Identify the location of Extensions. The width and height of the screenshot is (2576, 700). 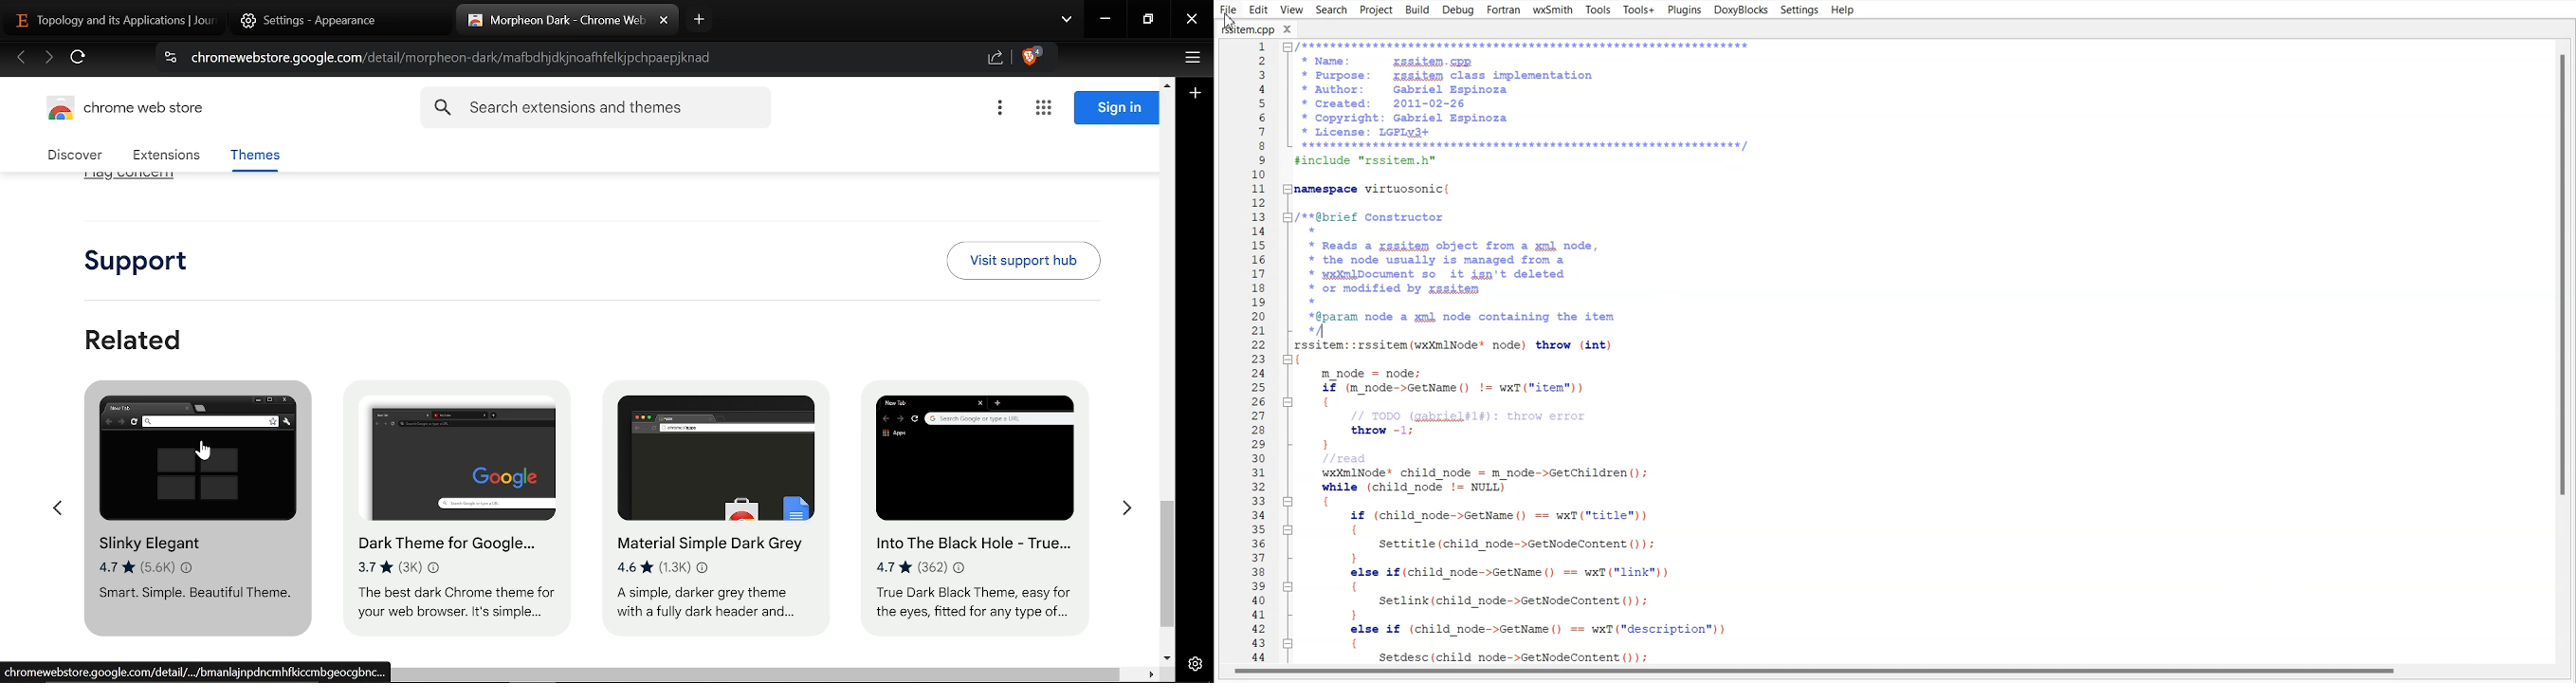
(166, 157).